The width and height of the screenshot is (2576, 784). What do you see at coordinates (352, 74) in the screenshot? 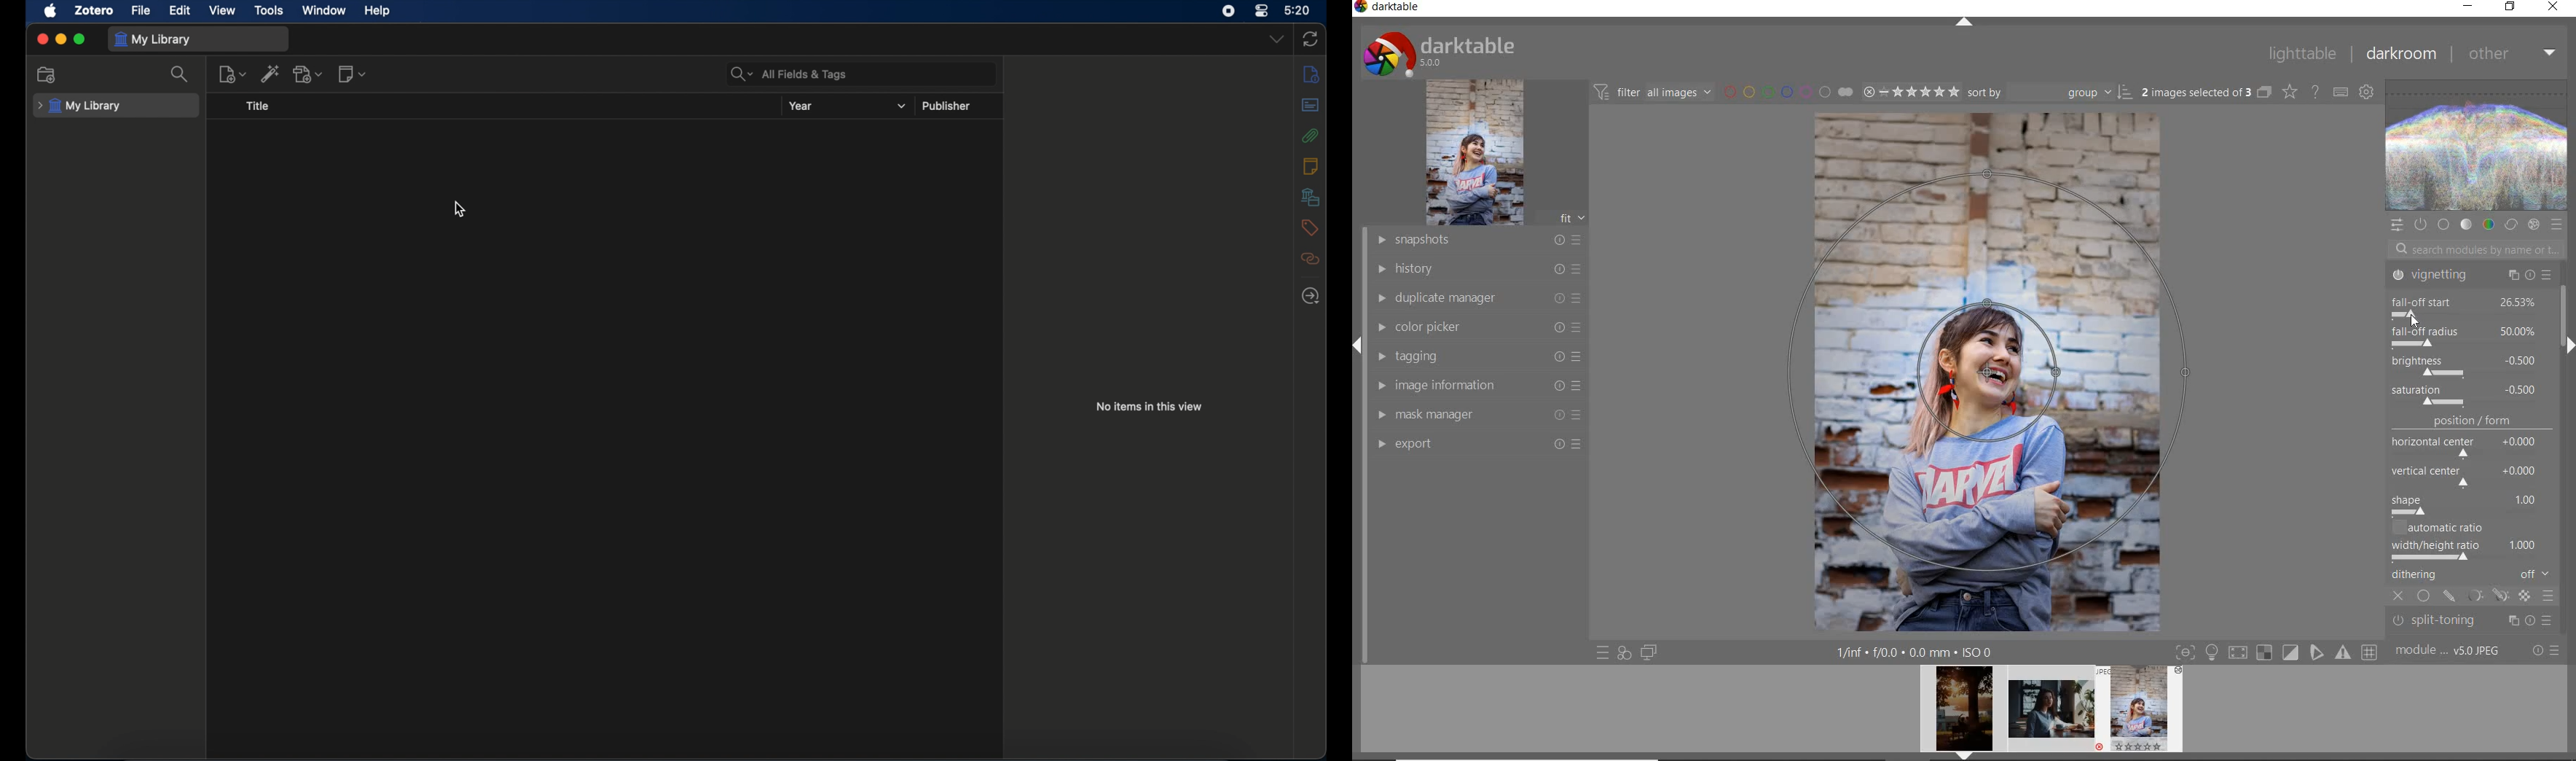
I see `new note` at bounding box center [352, 74].